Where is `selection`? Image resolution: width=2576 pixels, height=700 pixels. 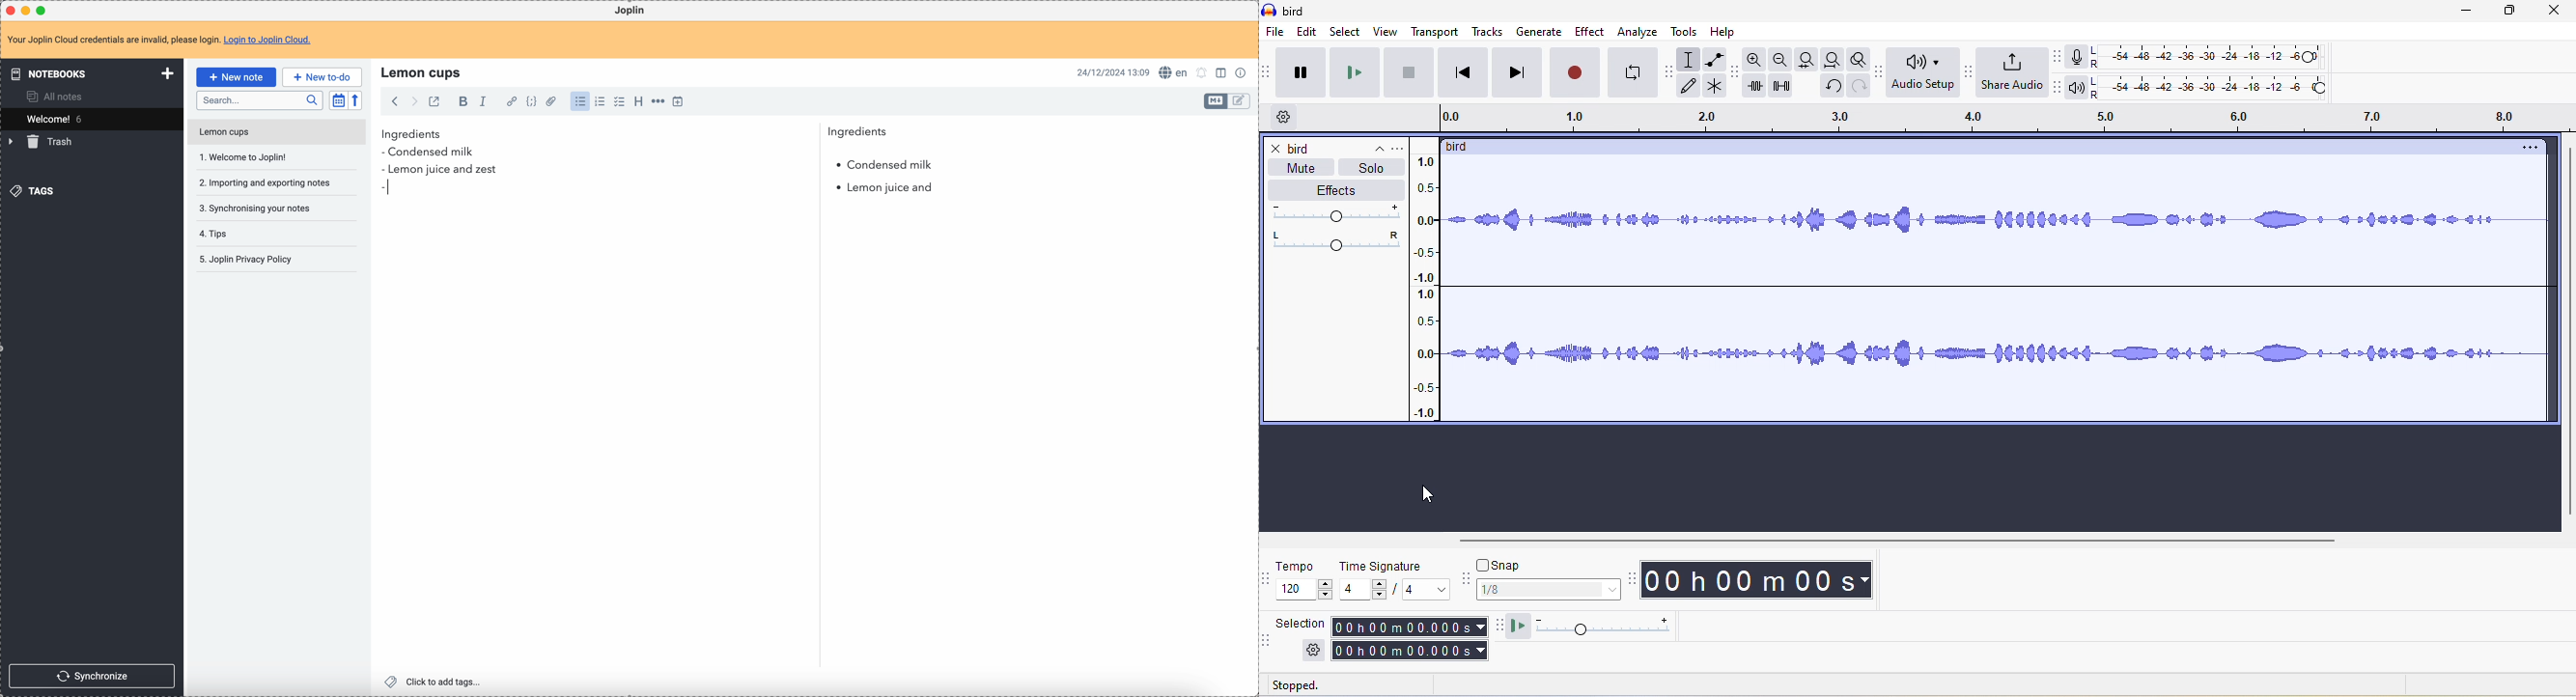 selection is located at coordinates (1302, 623).